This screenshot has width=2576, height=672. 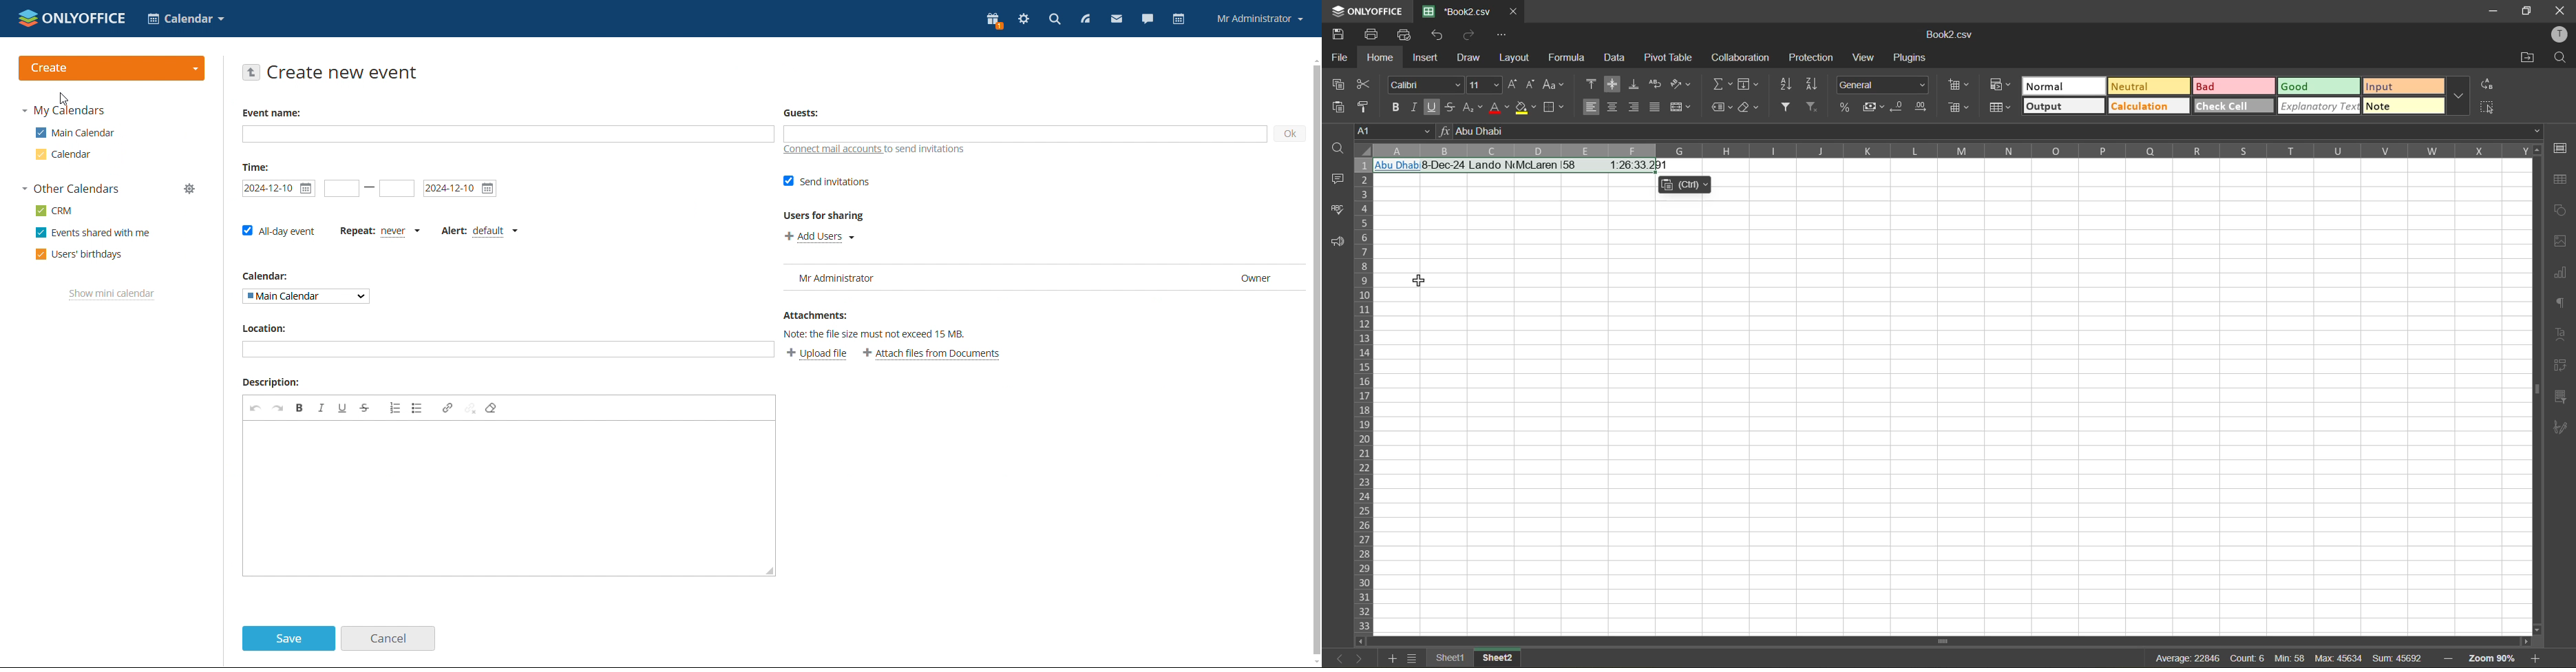 I want to click on sort ascending, so click(x=1784, y=84).